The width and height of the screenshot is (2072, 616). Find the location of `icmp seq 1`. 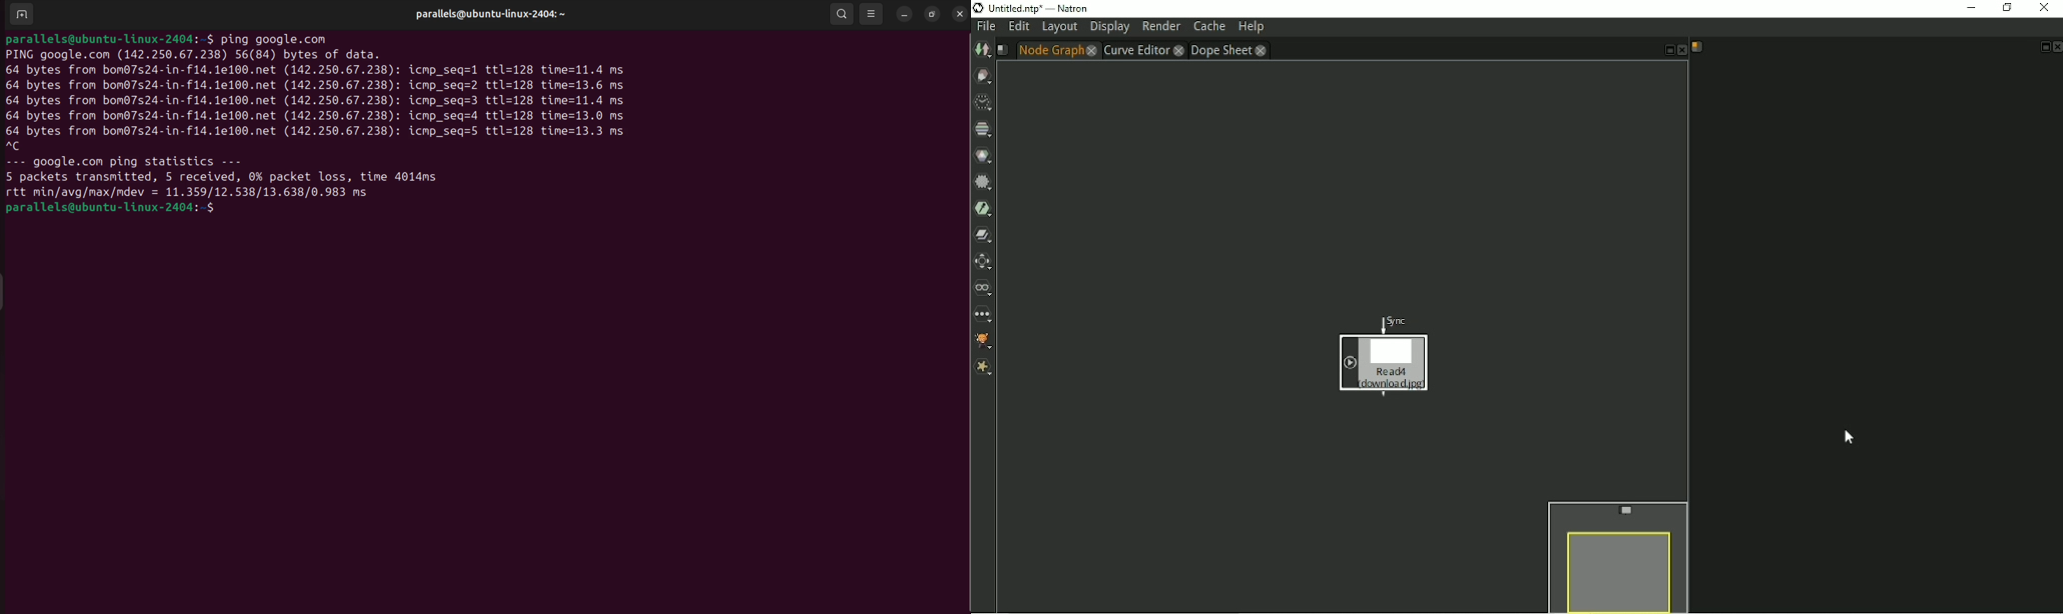

icmp seq 1 is located at coordinates (443, 70).